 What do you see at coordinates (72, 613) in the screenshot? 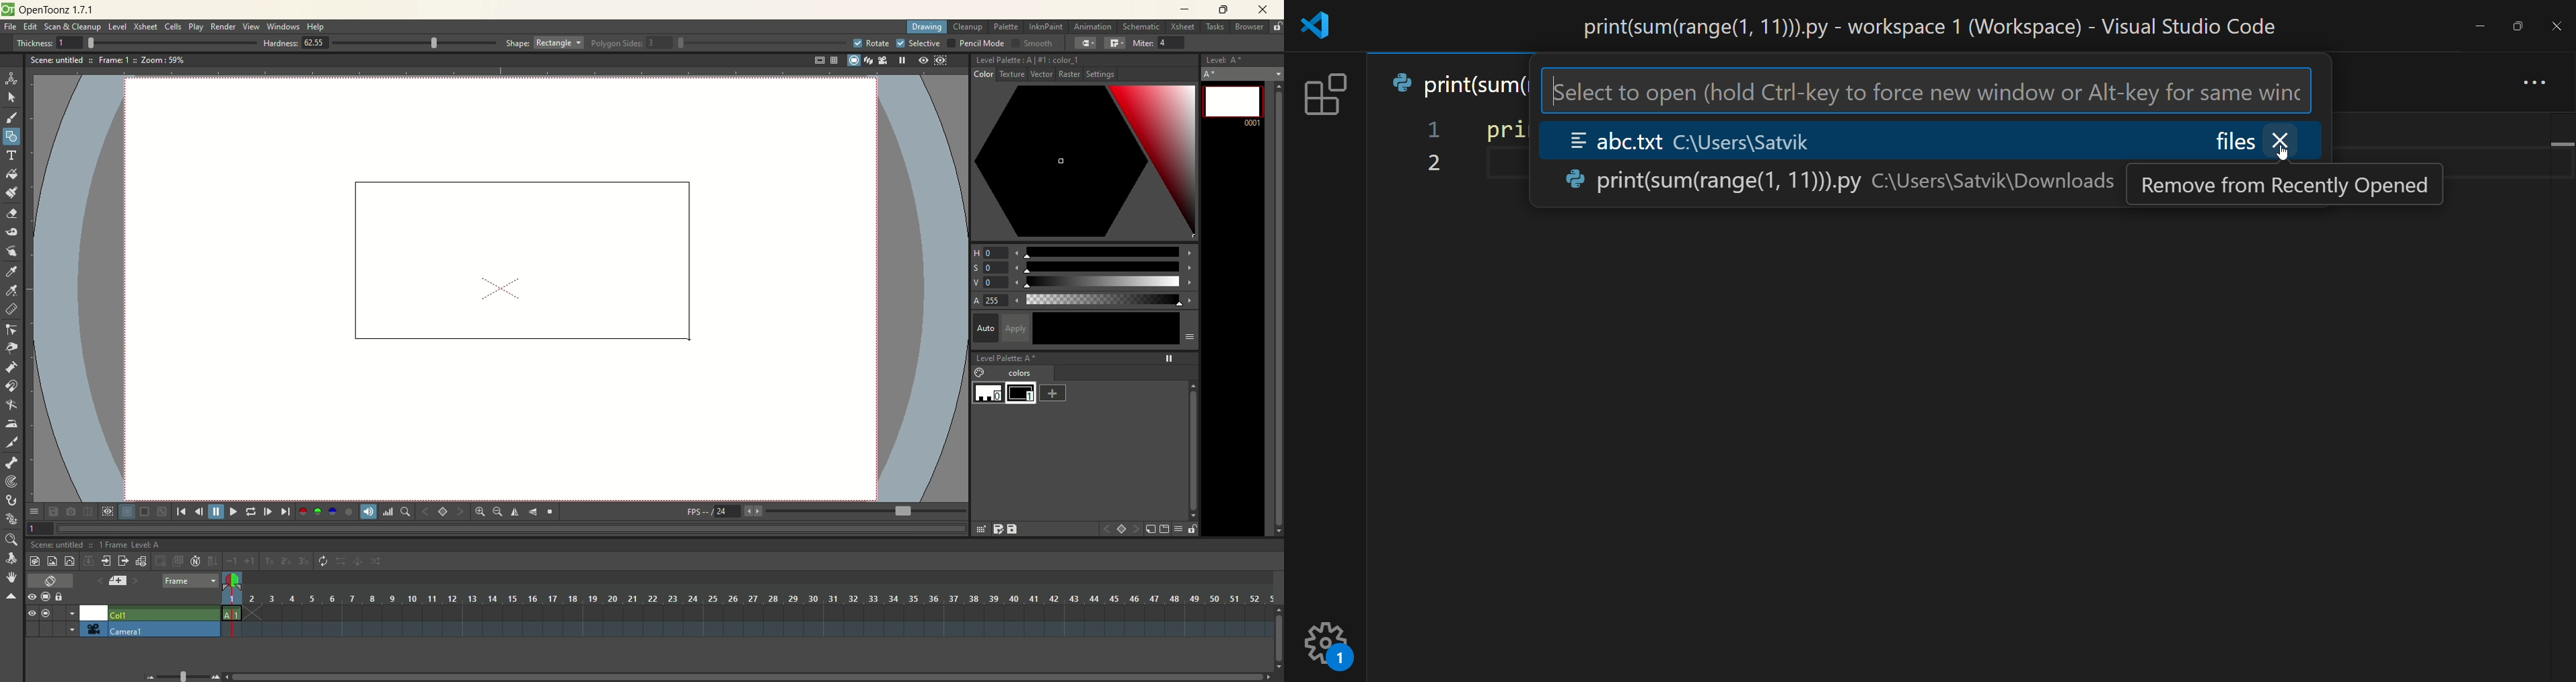
I see `recording` at bounding box center [72, 613].